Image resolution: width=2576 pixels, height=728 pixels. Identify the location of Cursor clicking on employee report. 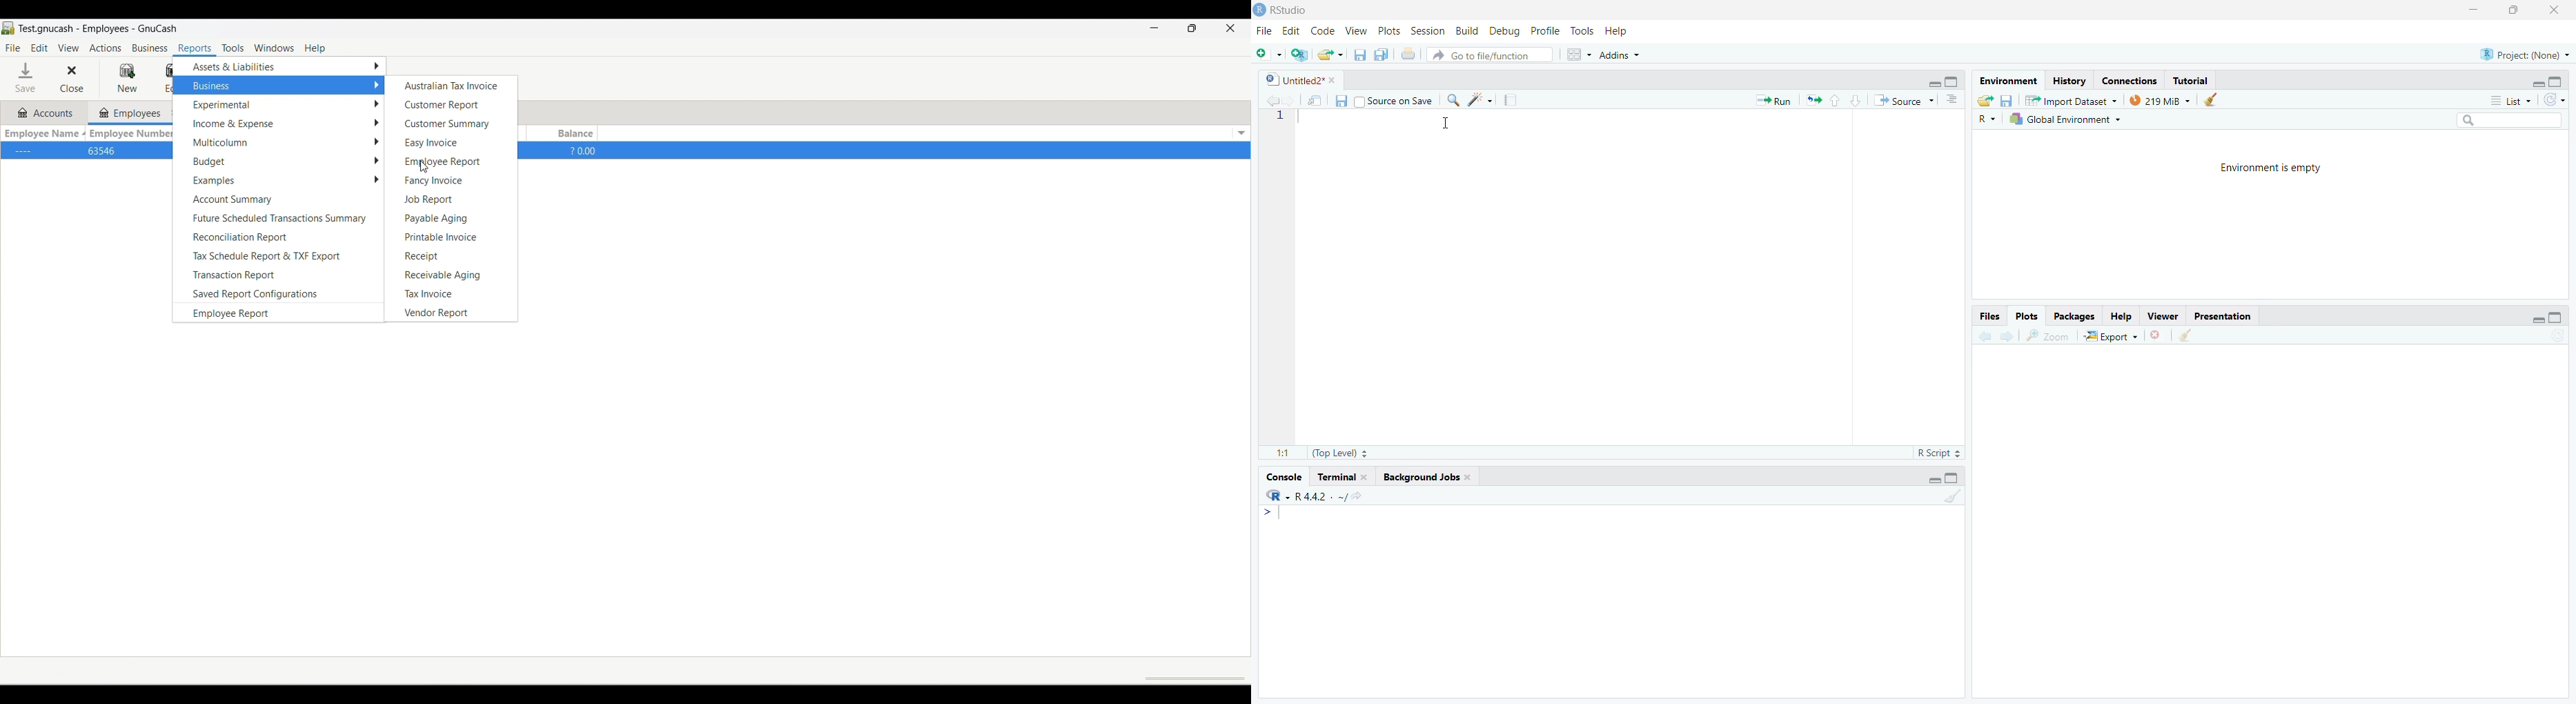
(423, 167).